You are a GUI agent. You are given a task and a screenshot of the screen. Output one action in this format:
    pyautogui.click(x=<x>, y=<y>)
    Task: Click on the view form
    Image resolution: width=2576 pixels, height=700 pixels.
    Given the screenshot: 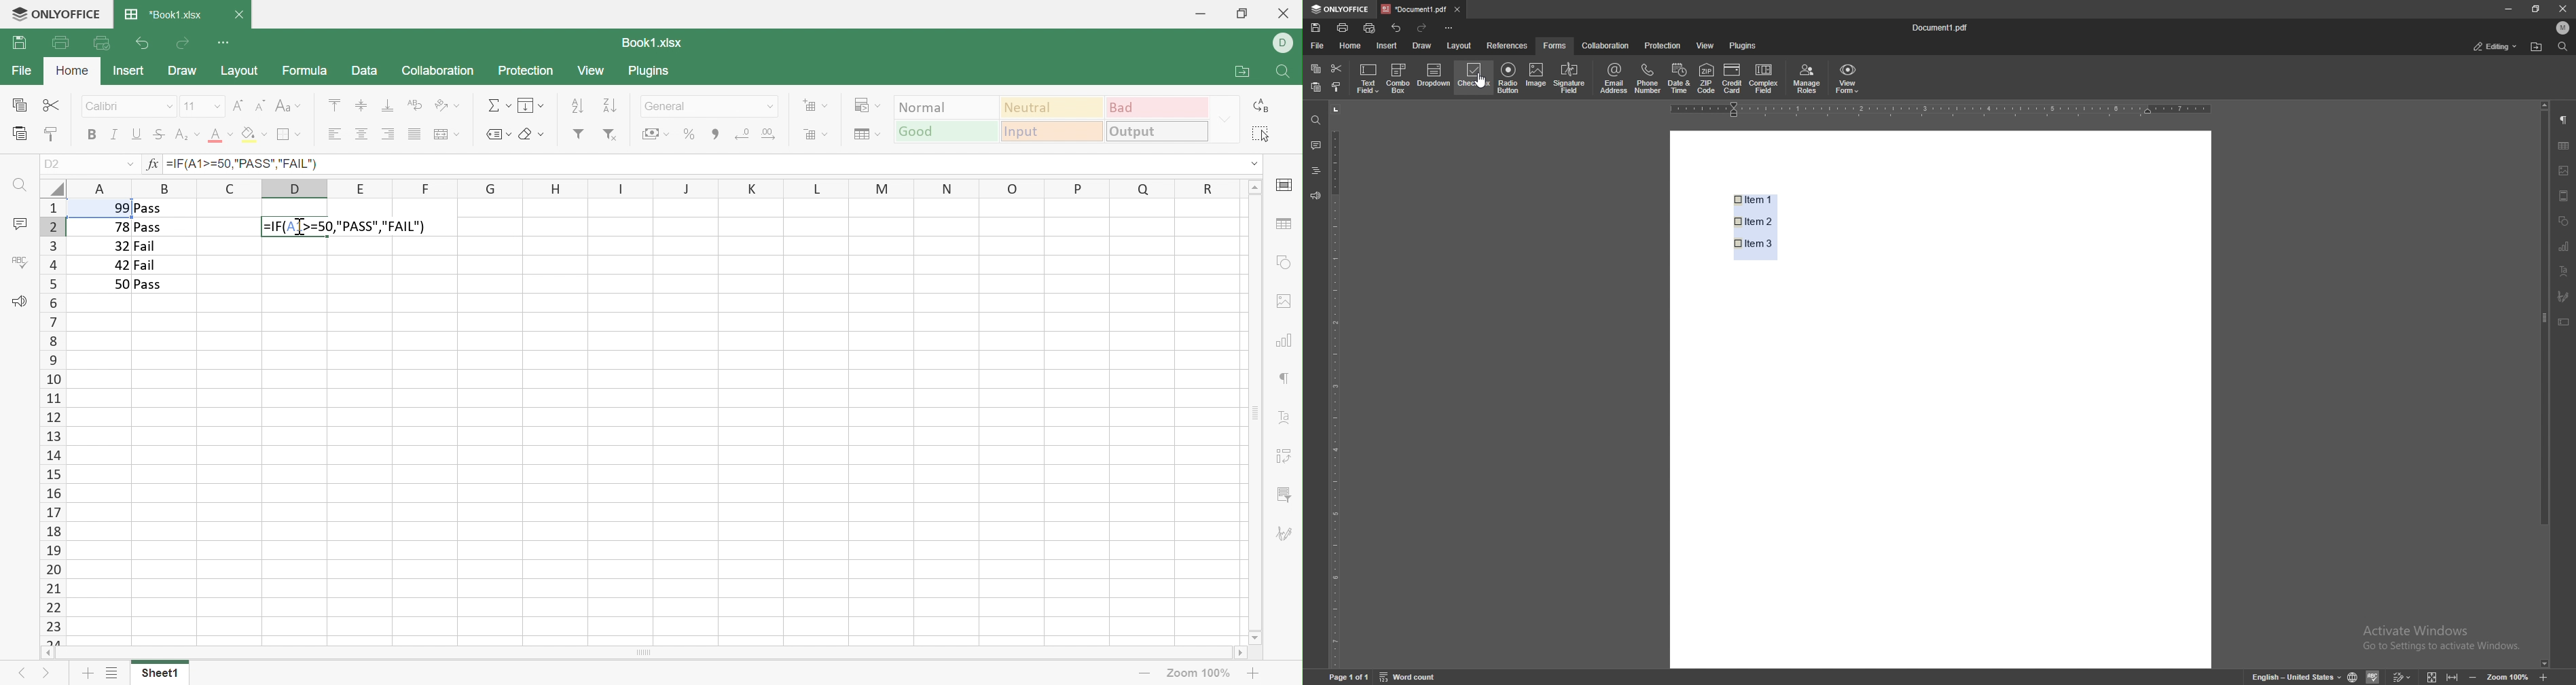 What is the action you would take?
    pyautogui.click(x=1849, y=80)
    